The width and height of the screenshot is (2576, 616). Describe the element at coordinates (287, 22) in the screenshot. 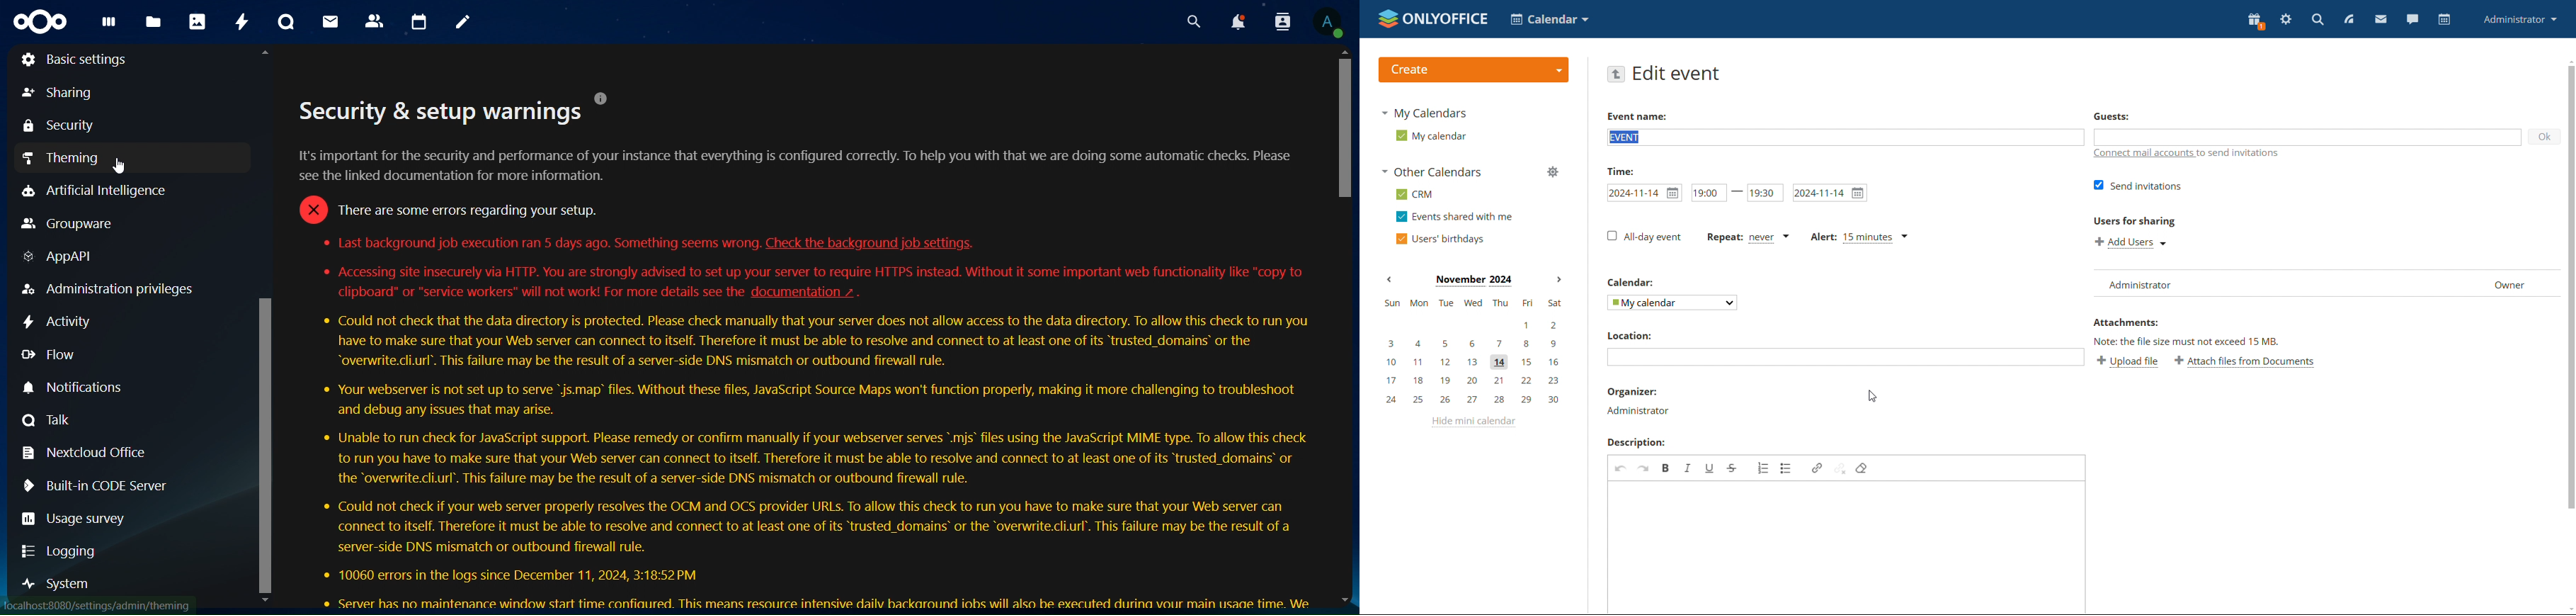

I see `talk` at that location.